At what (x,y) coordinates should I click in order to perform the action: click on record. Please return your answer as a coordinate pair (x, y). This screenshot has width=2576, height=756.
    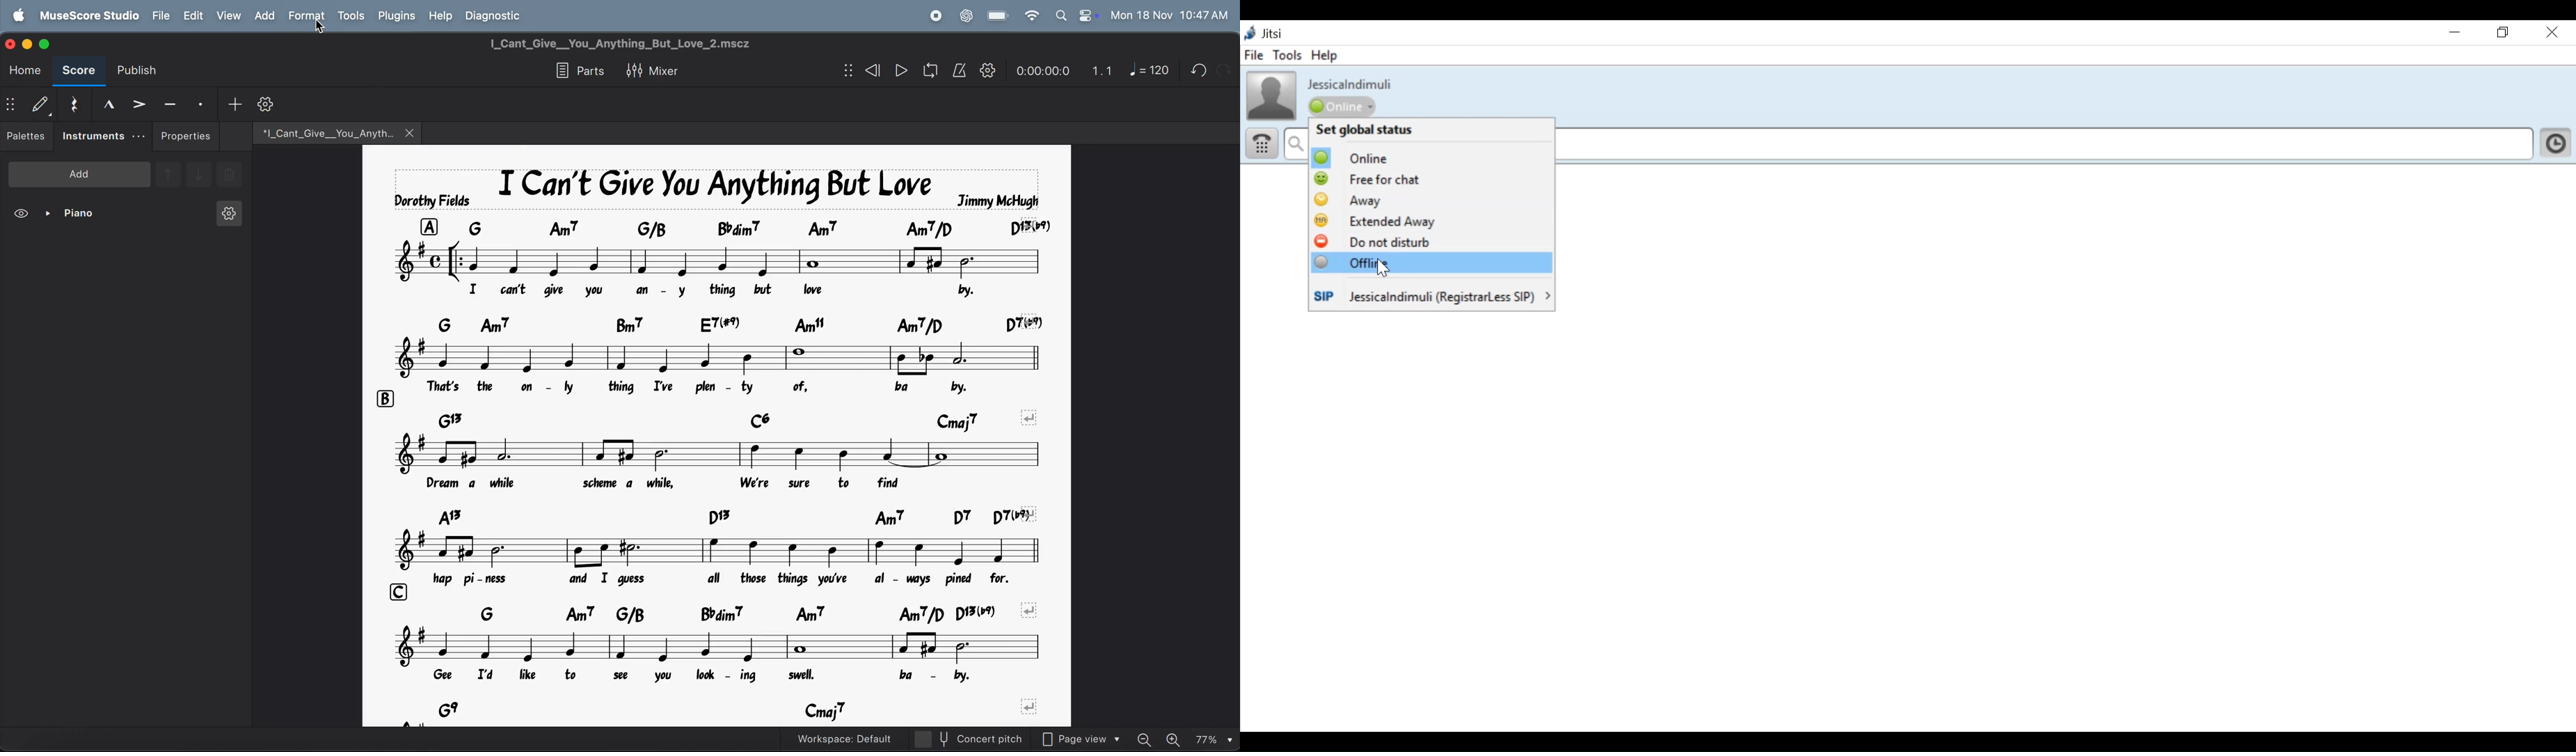
    Looking at the image, I should click on (936, 16).